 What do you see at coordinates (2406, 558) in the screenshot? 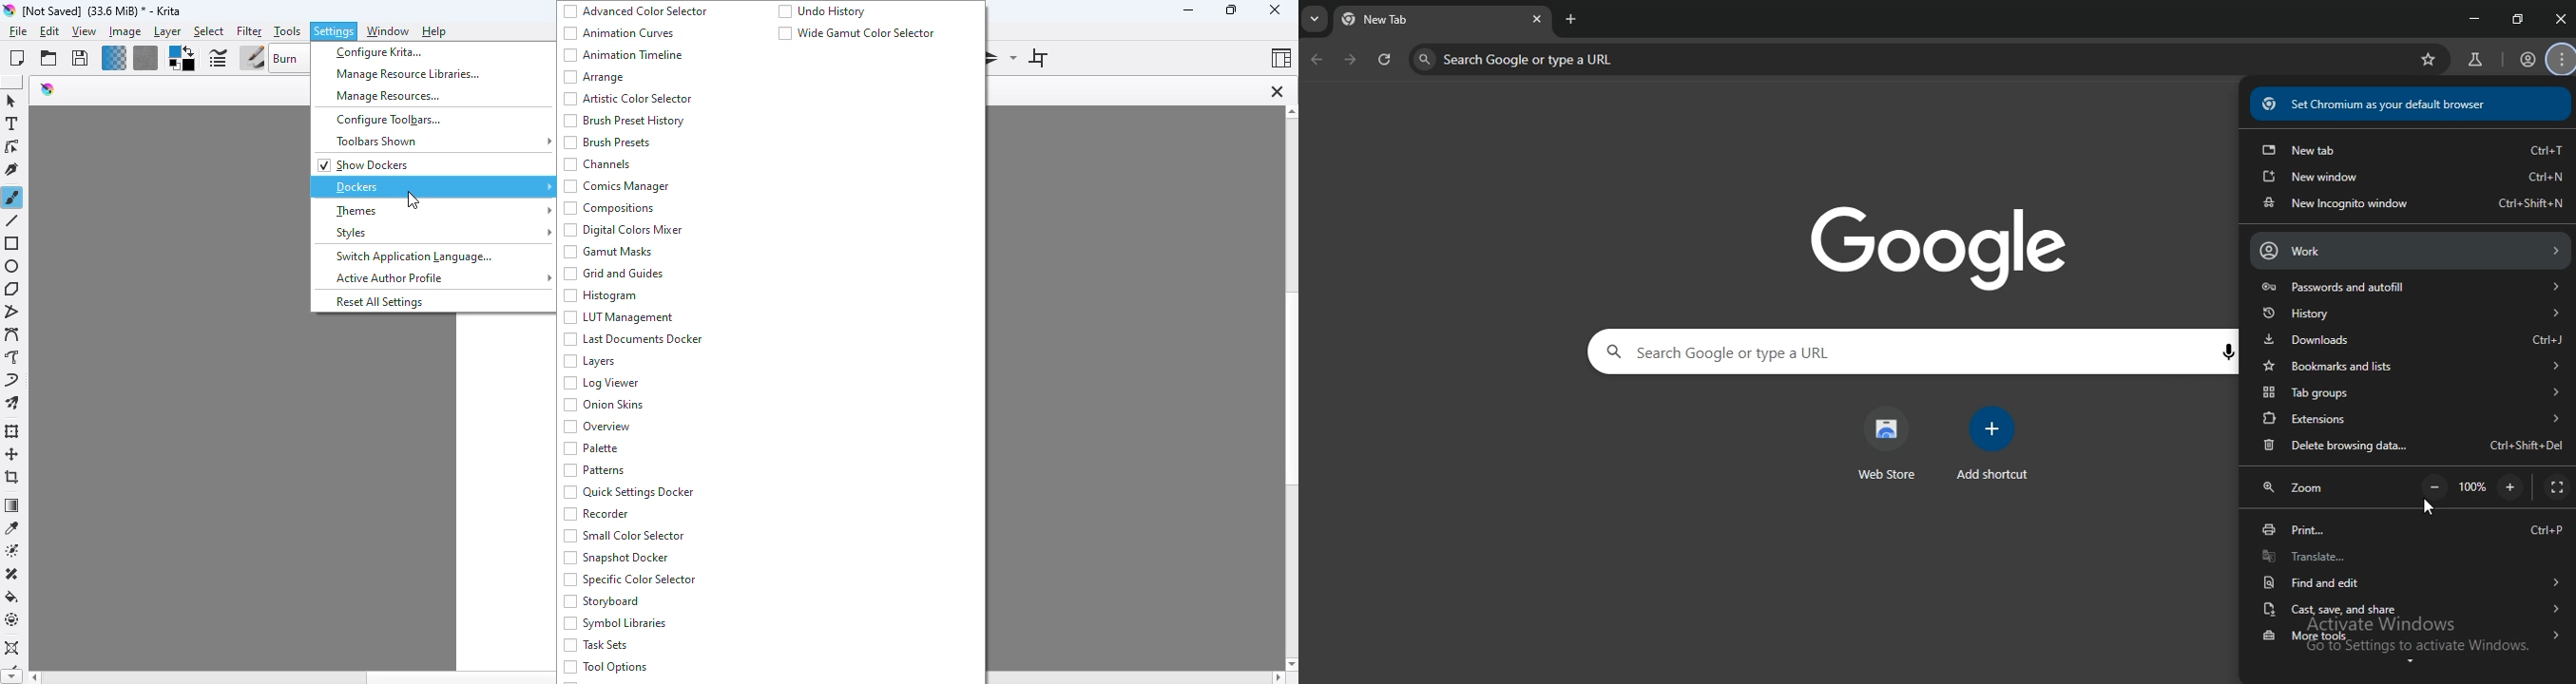
I see `translate` at bounding box center [2406, 558].